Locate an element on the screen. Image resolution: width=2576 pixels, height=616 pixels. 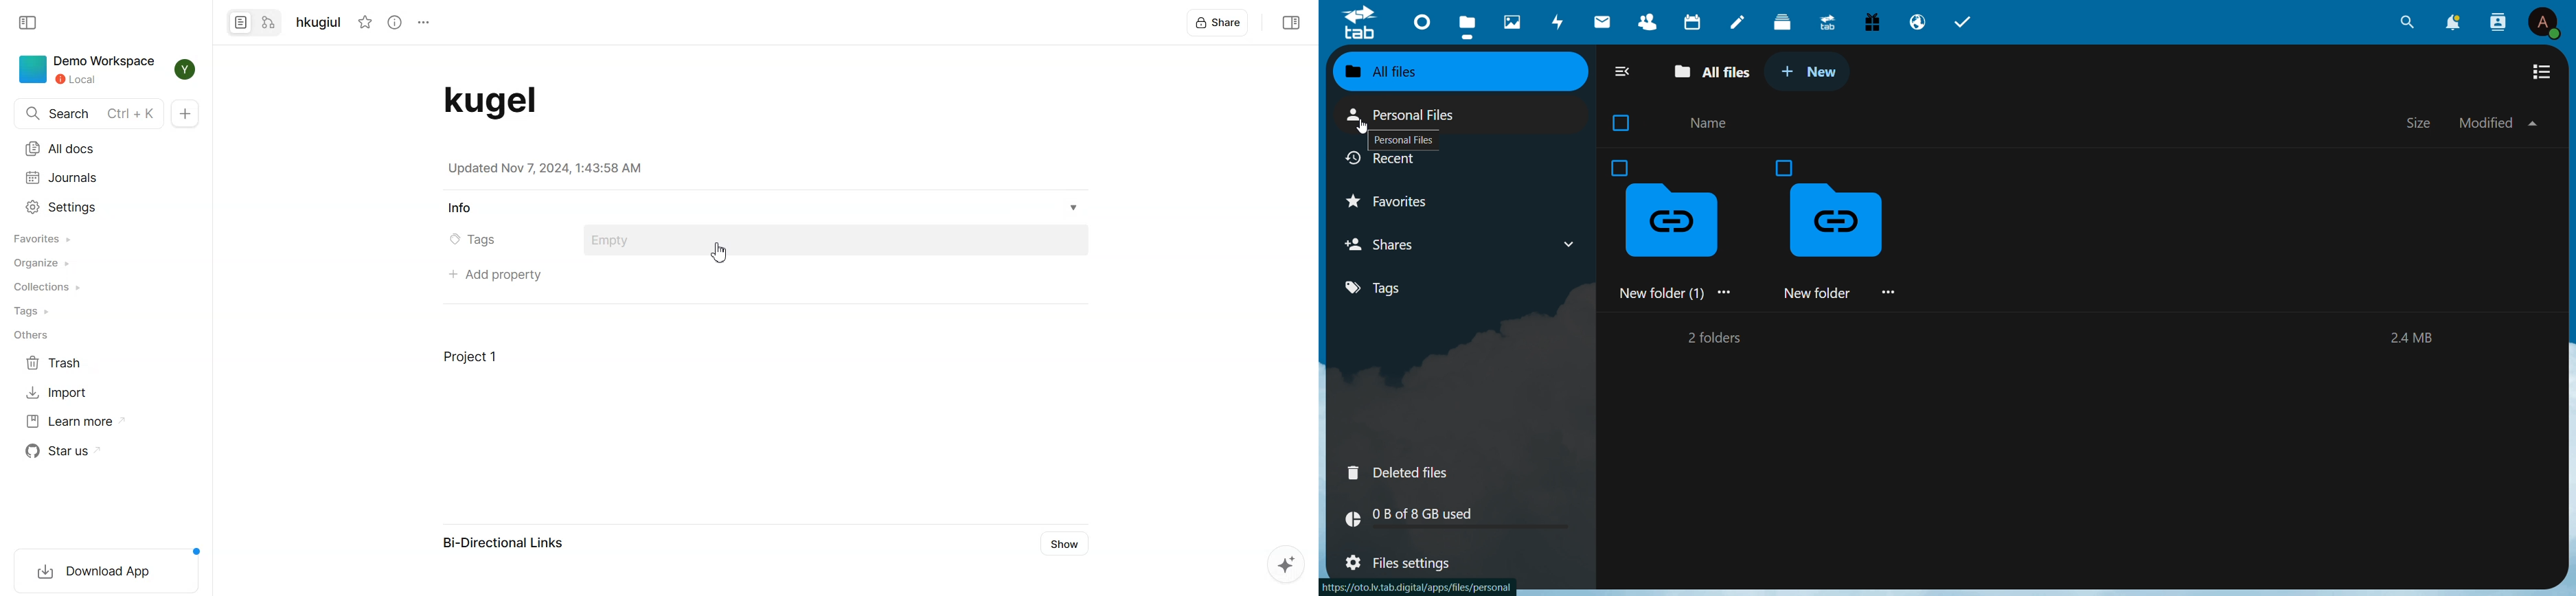
task is located at coordinates (1968, 24).